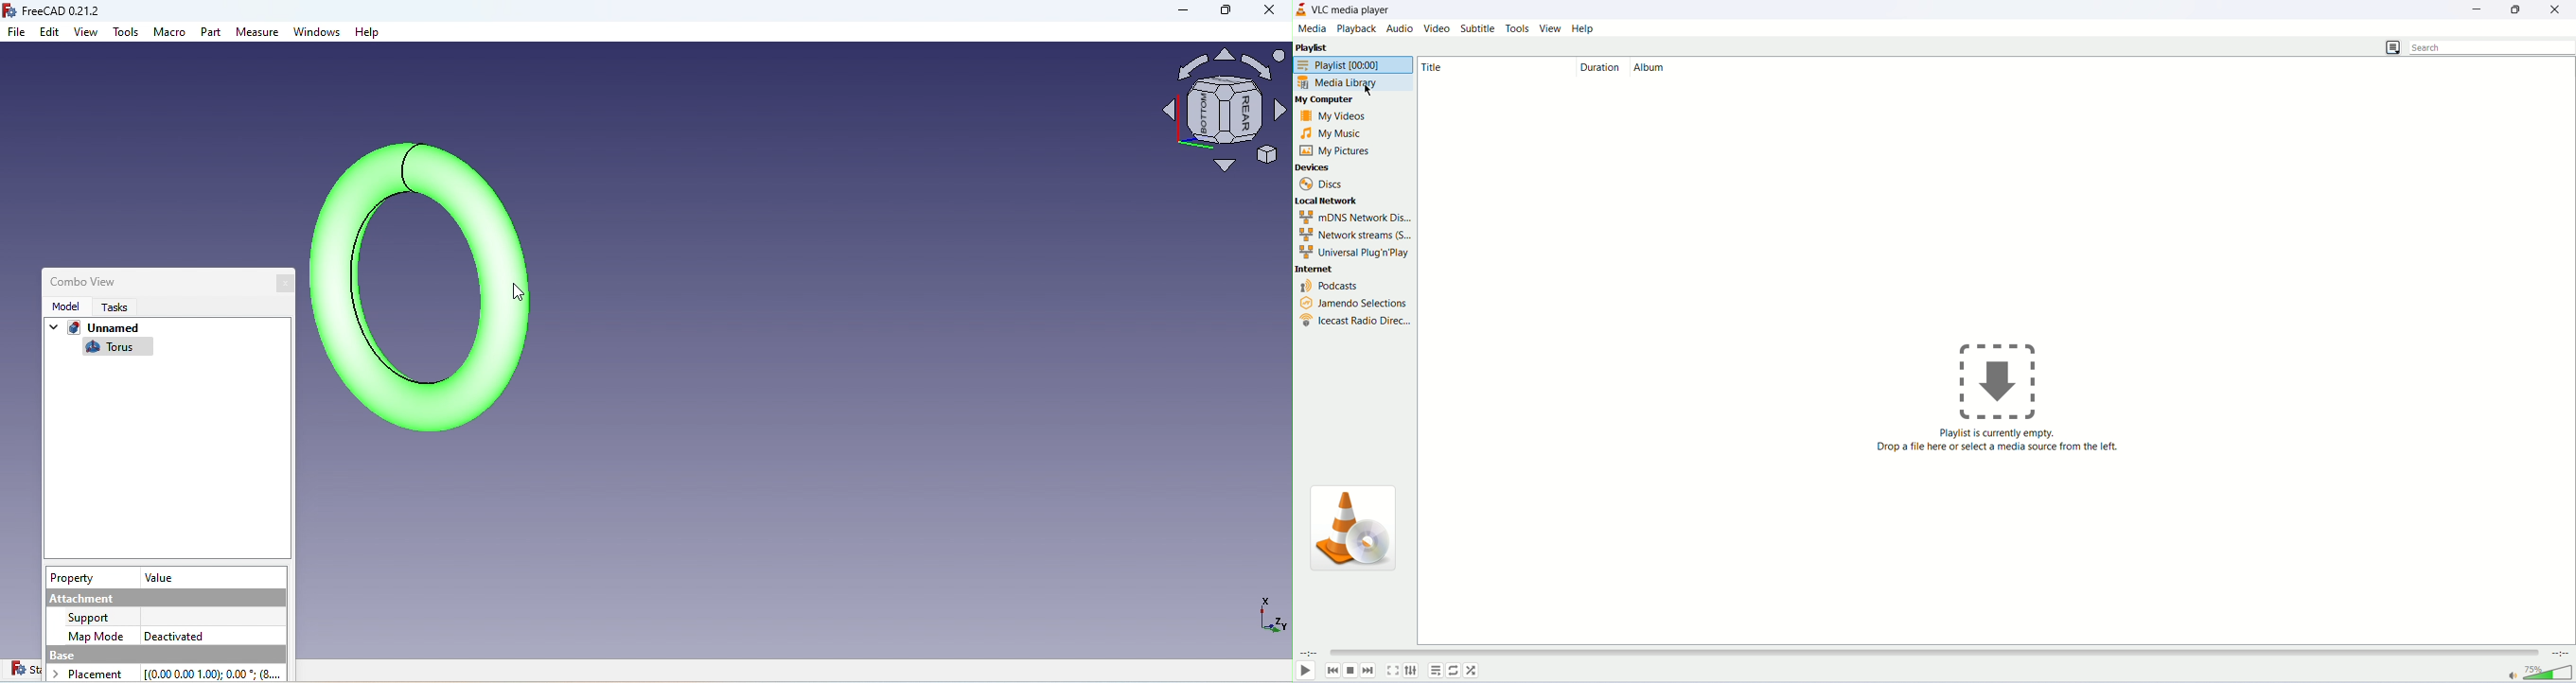 This screenshot has height=700, width=2576. I want to click on media, so click(1310, 28).